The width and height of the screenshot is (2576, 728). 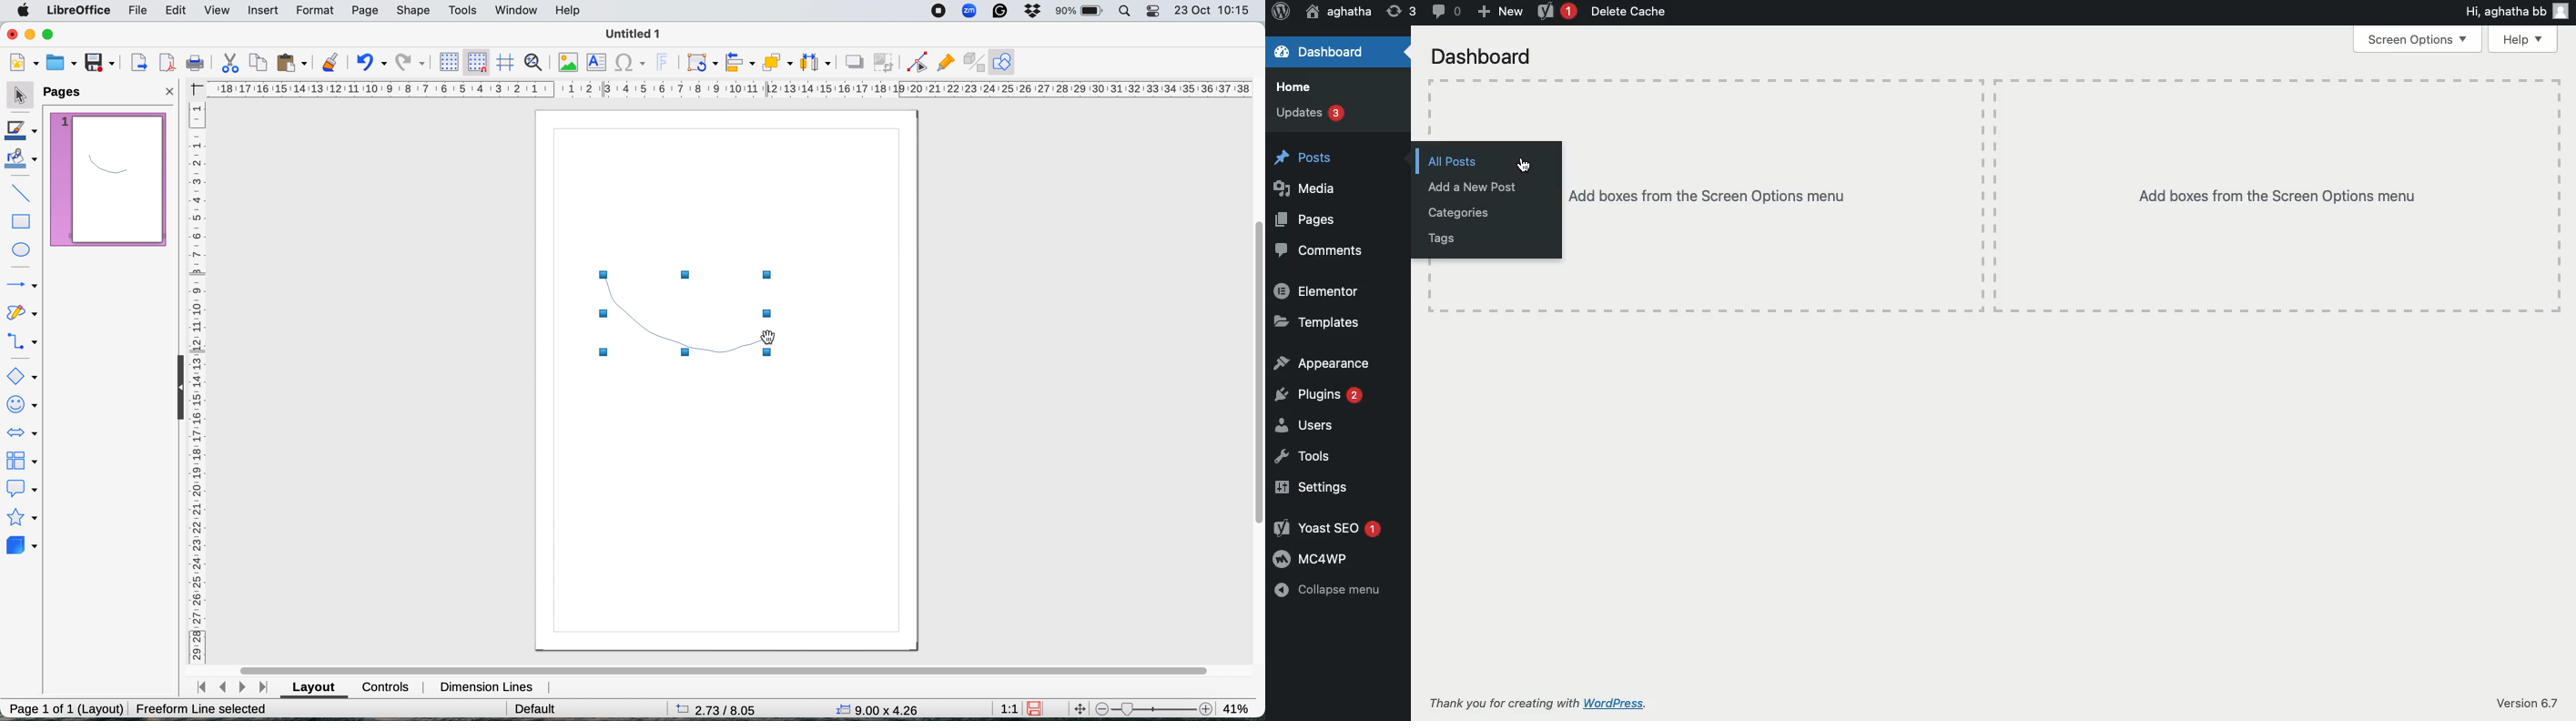 I want to click on Appearance, so click(x=1322, y=362).